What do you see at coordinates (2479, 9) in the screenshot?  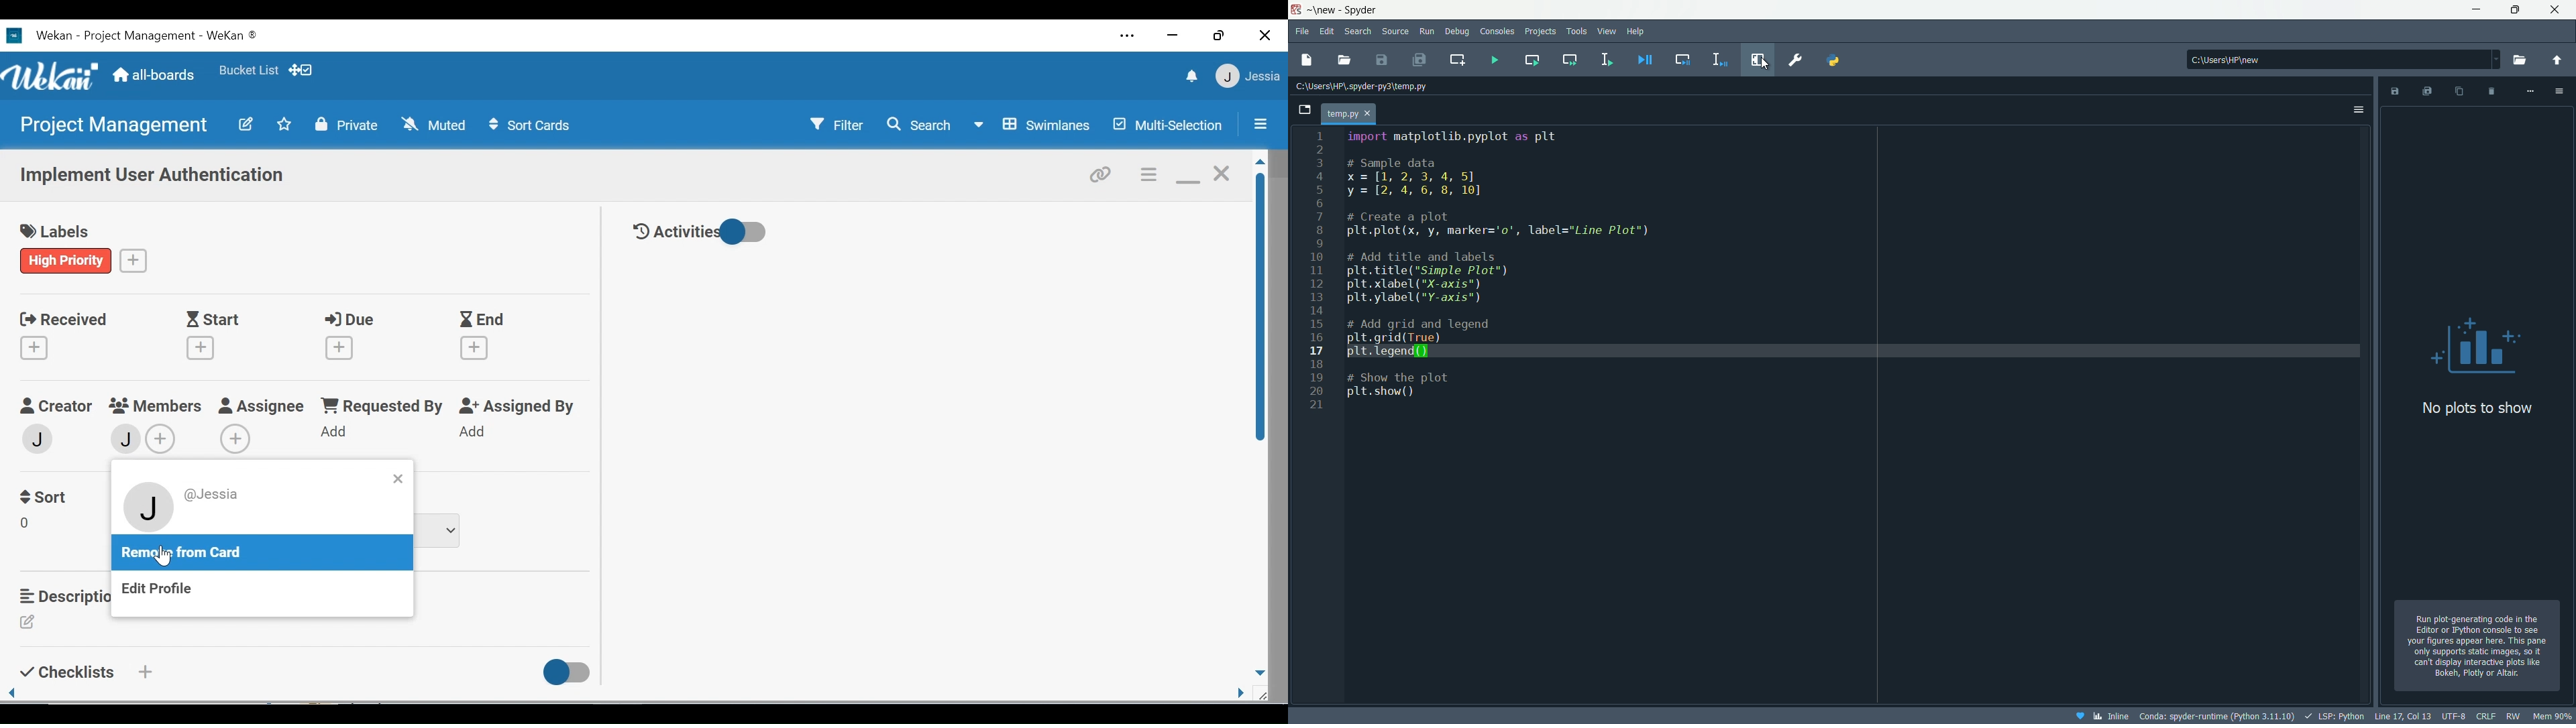 I see `minimize` at bounding box center [2479, 9].